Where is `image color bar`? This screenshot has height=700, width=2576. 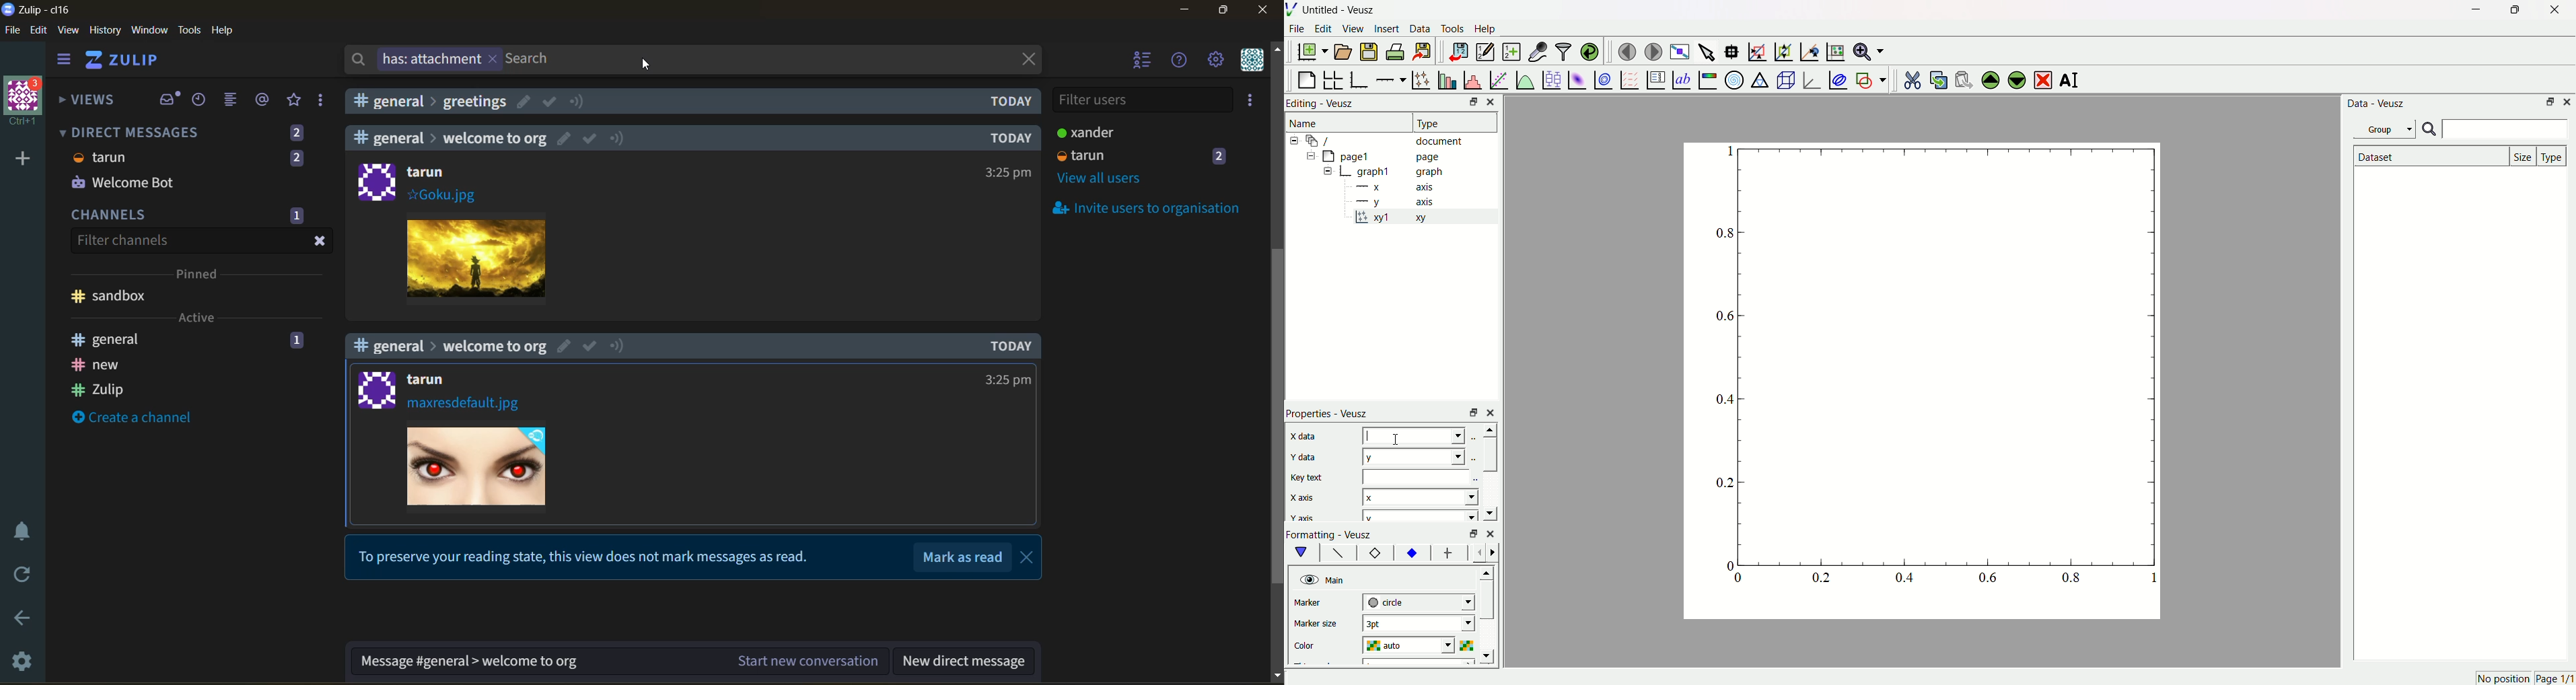
image color bar is located at coordinates (1707, 79).